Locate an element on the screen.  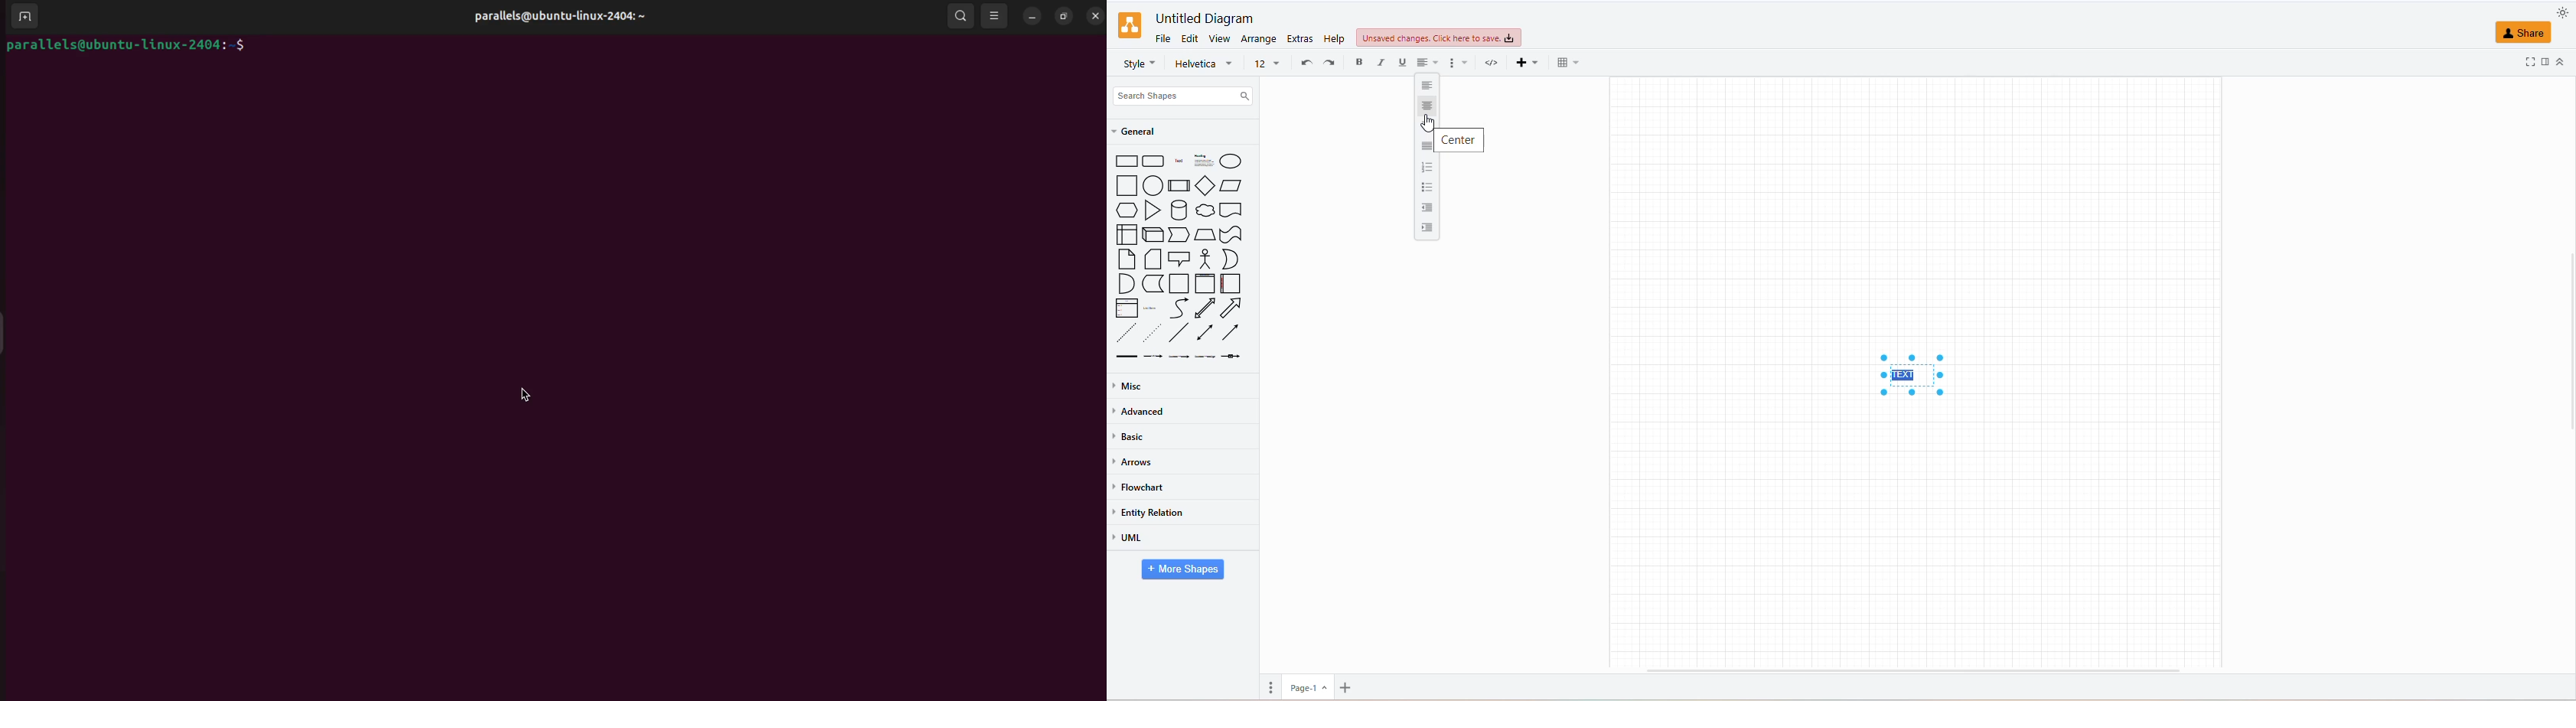
fullscreen is located at coordinates (2530, 60).